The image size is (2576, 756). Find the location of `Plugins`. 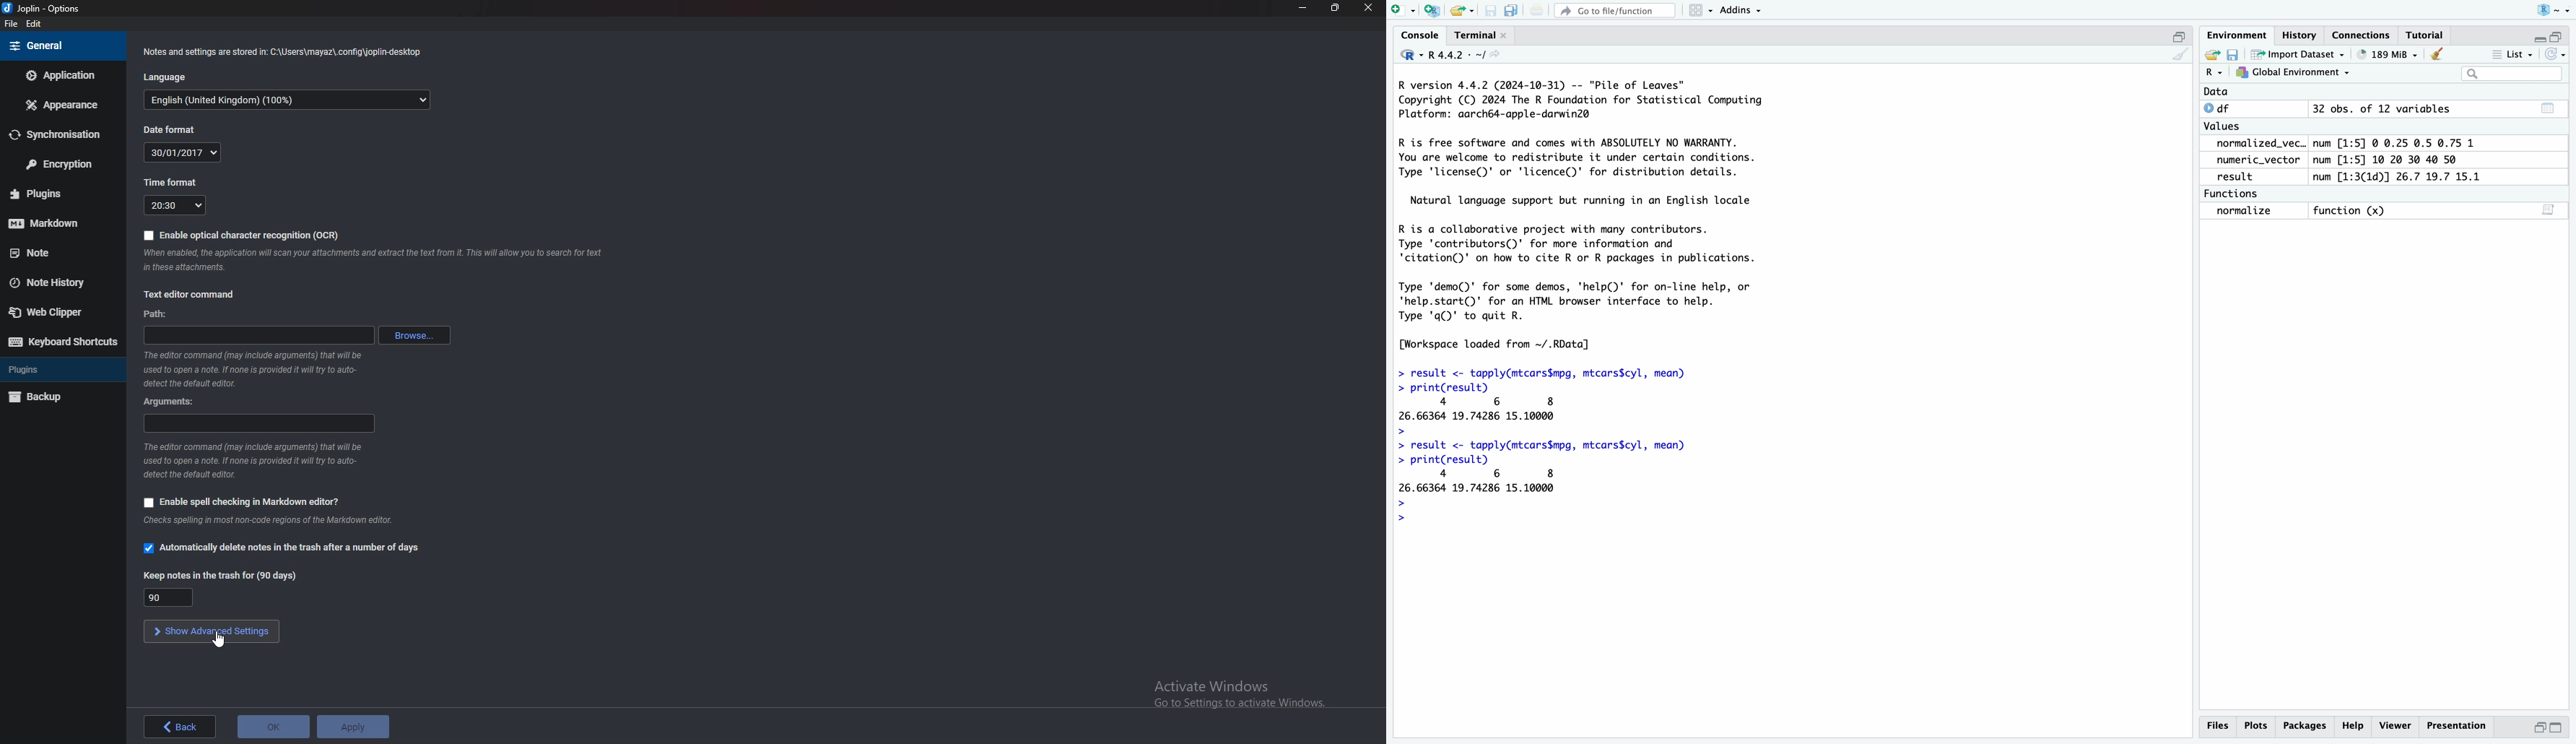

Plugins is located at coordinates (53, 369).